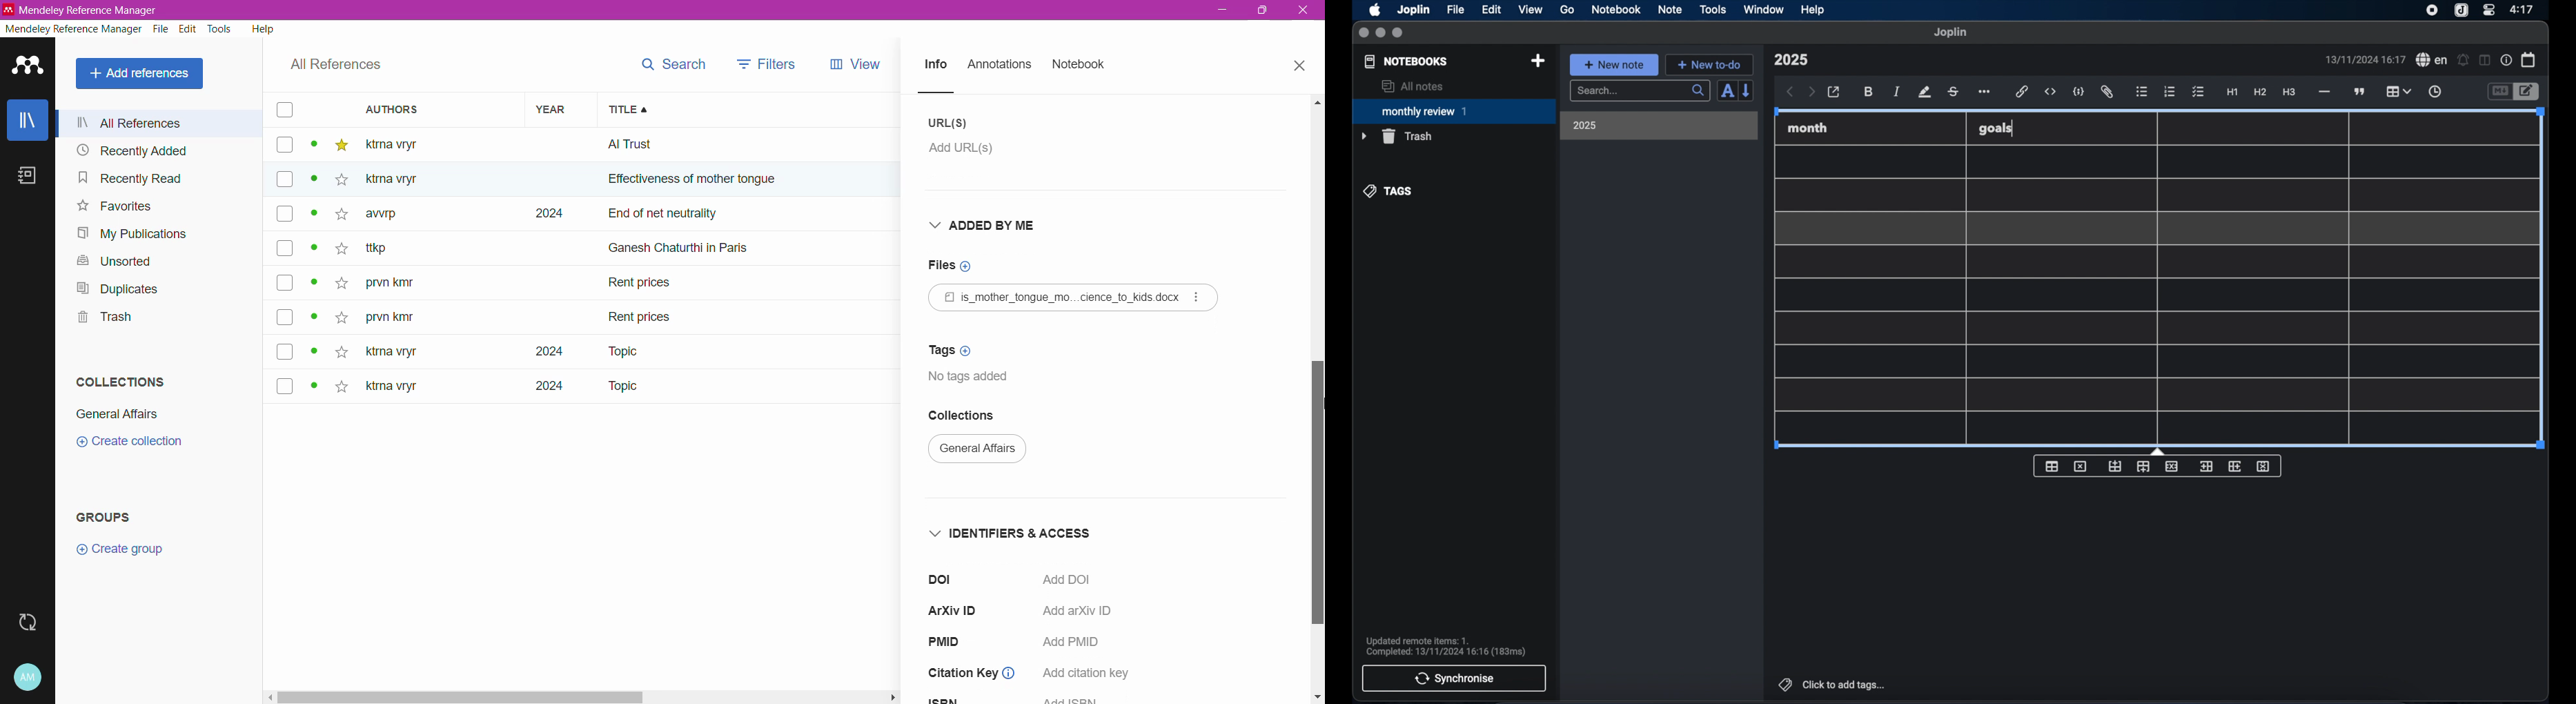 The height and width of the screenshot is (728, 2576). I want to click on star, so click(339, 284).